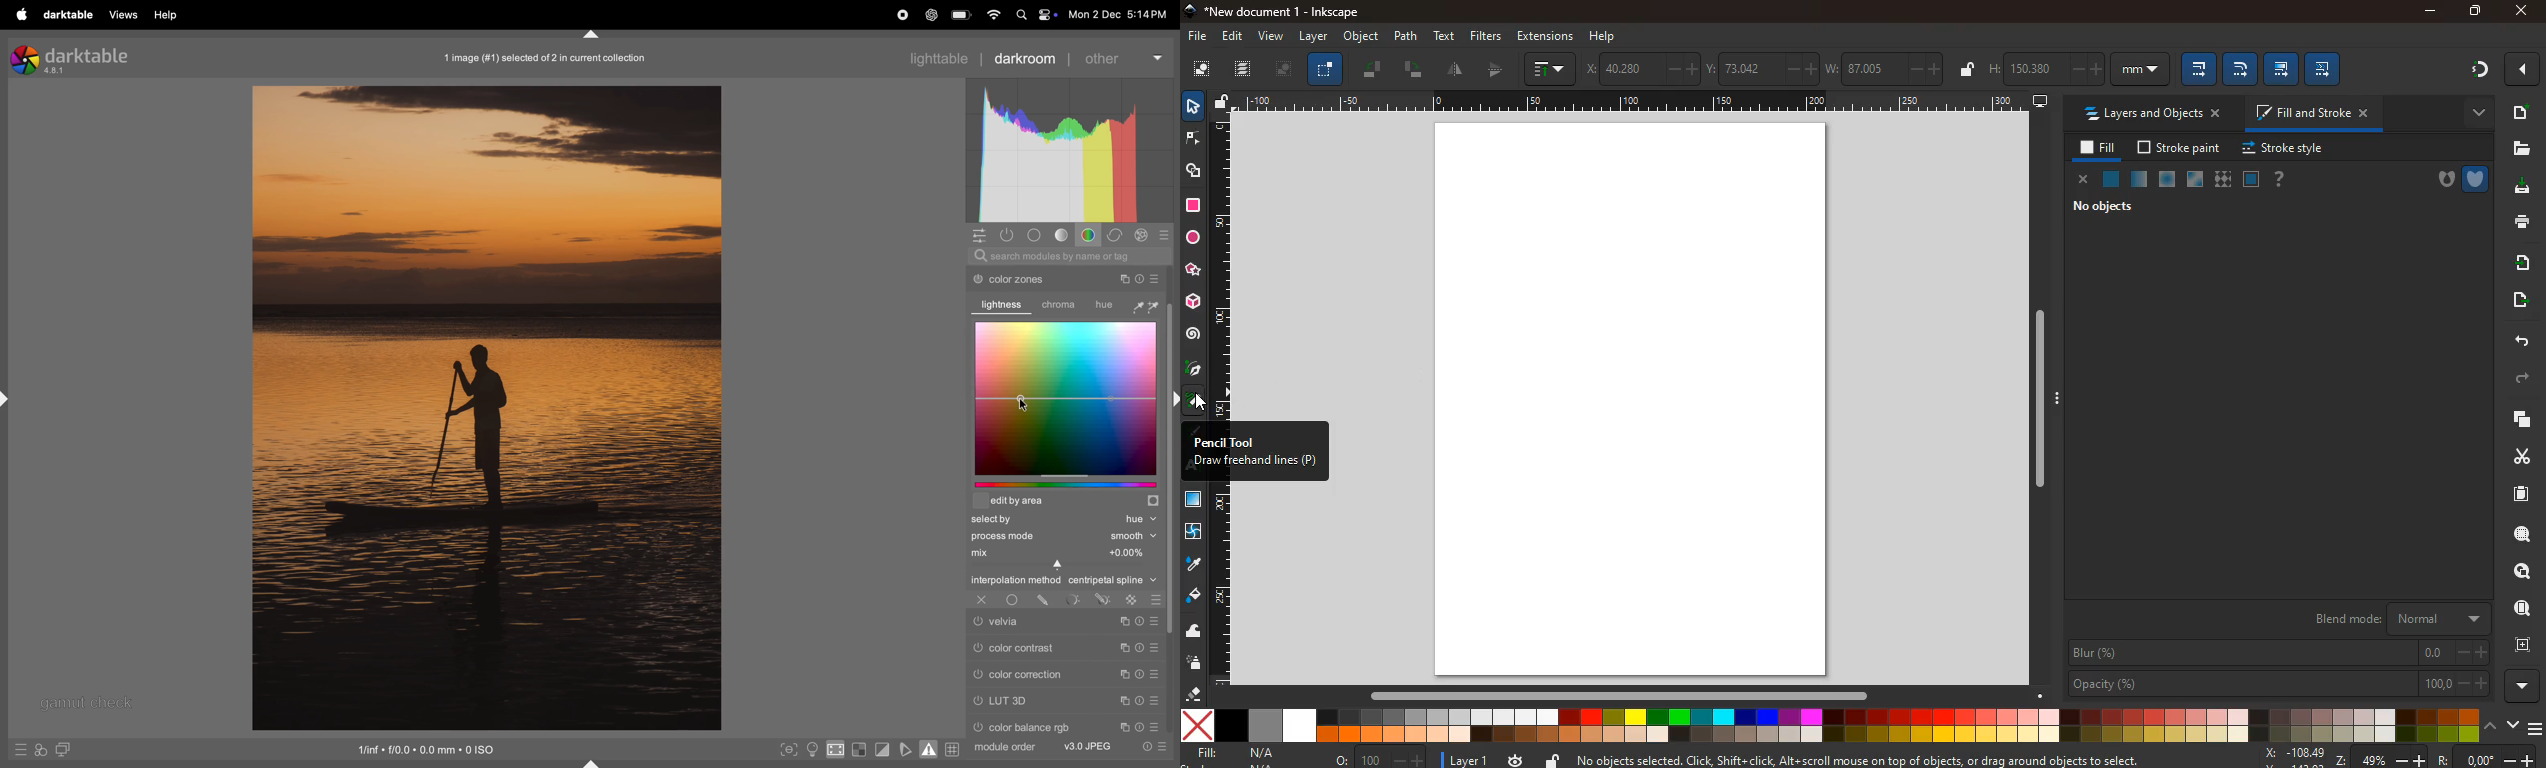 The width and height of the screenshot is (2548, 784). I want to click on blend mode, so click(2403, 619).